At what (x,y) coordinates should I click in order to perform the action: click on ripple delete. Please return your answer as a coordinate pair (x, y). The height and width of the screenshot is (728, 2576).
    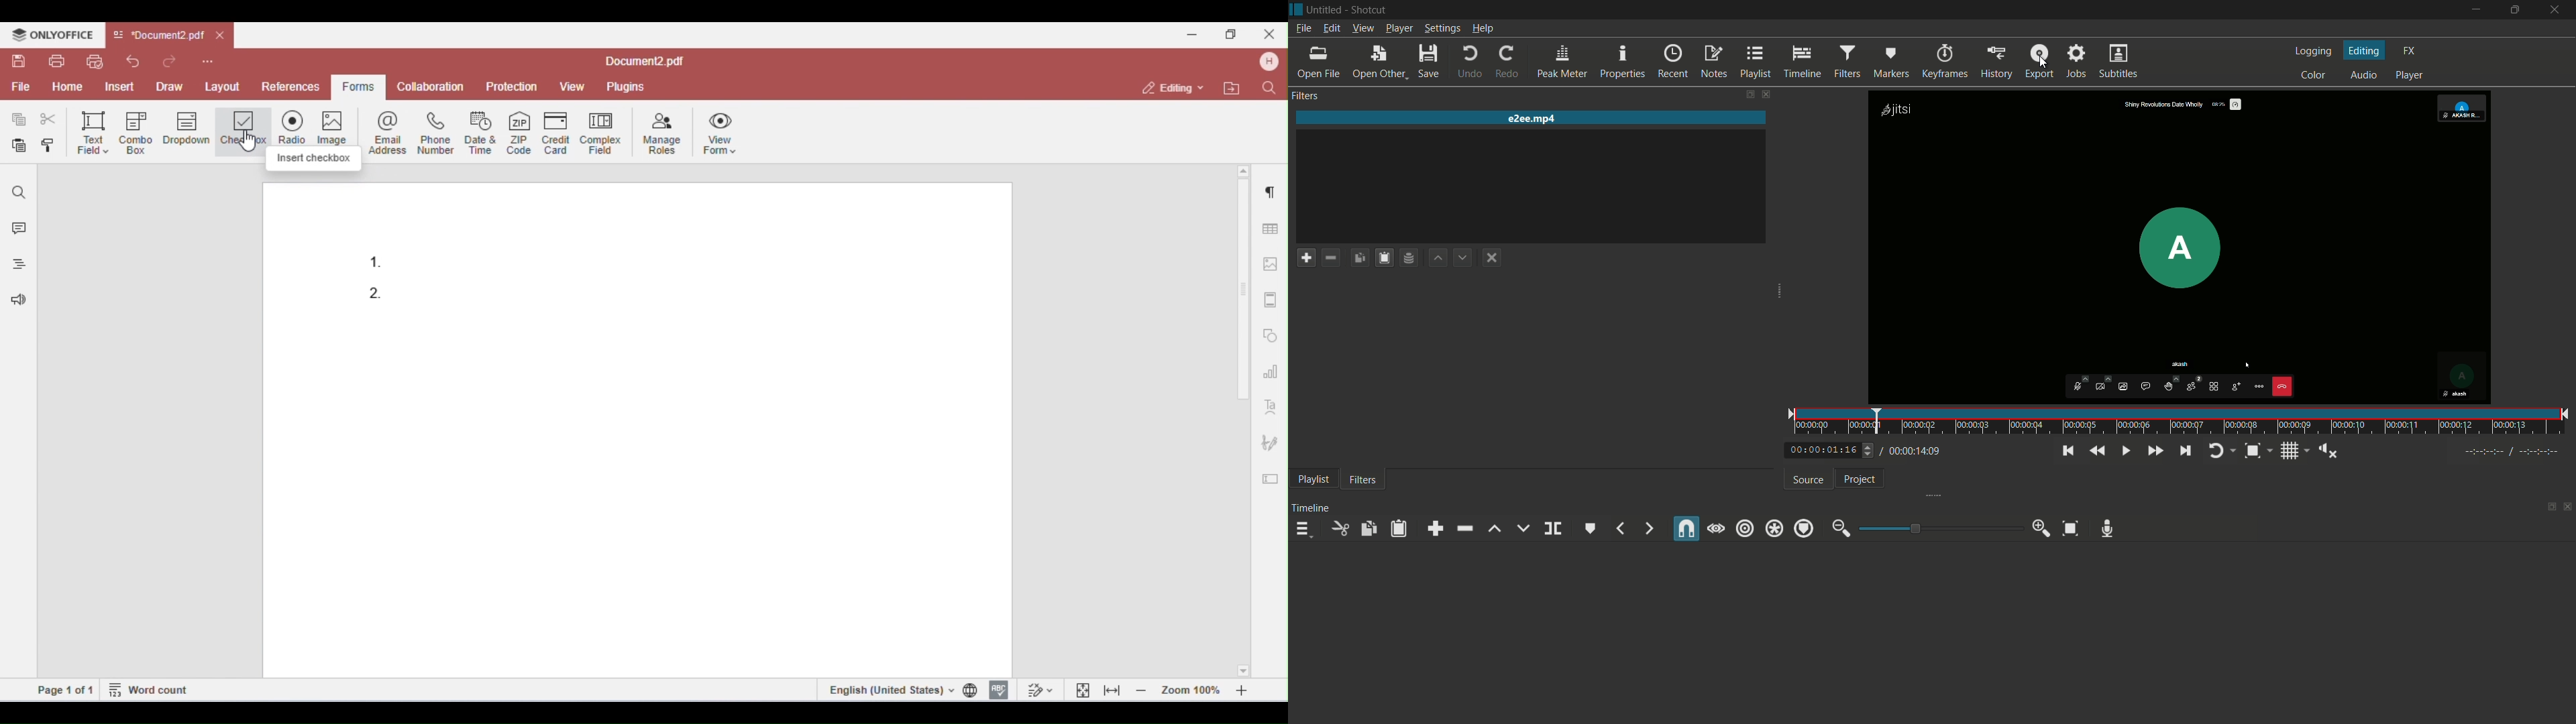
    Looking at the image, I should click on (1463, 529).